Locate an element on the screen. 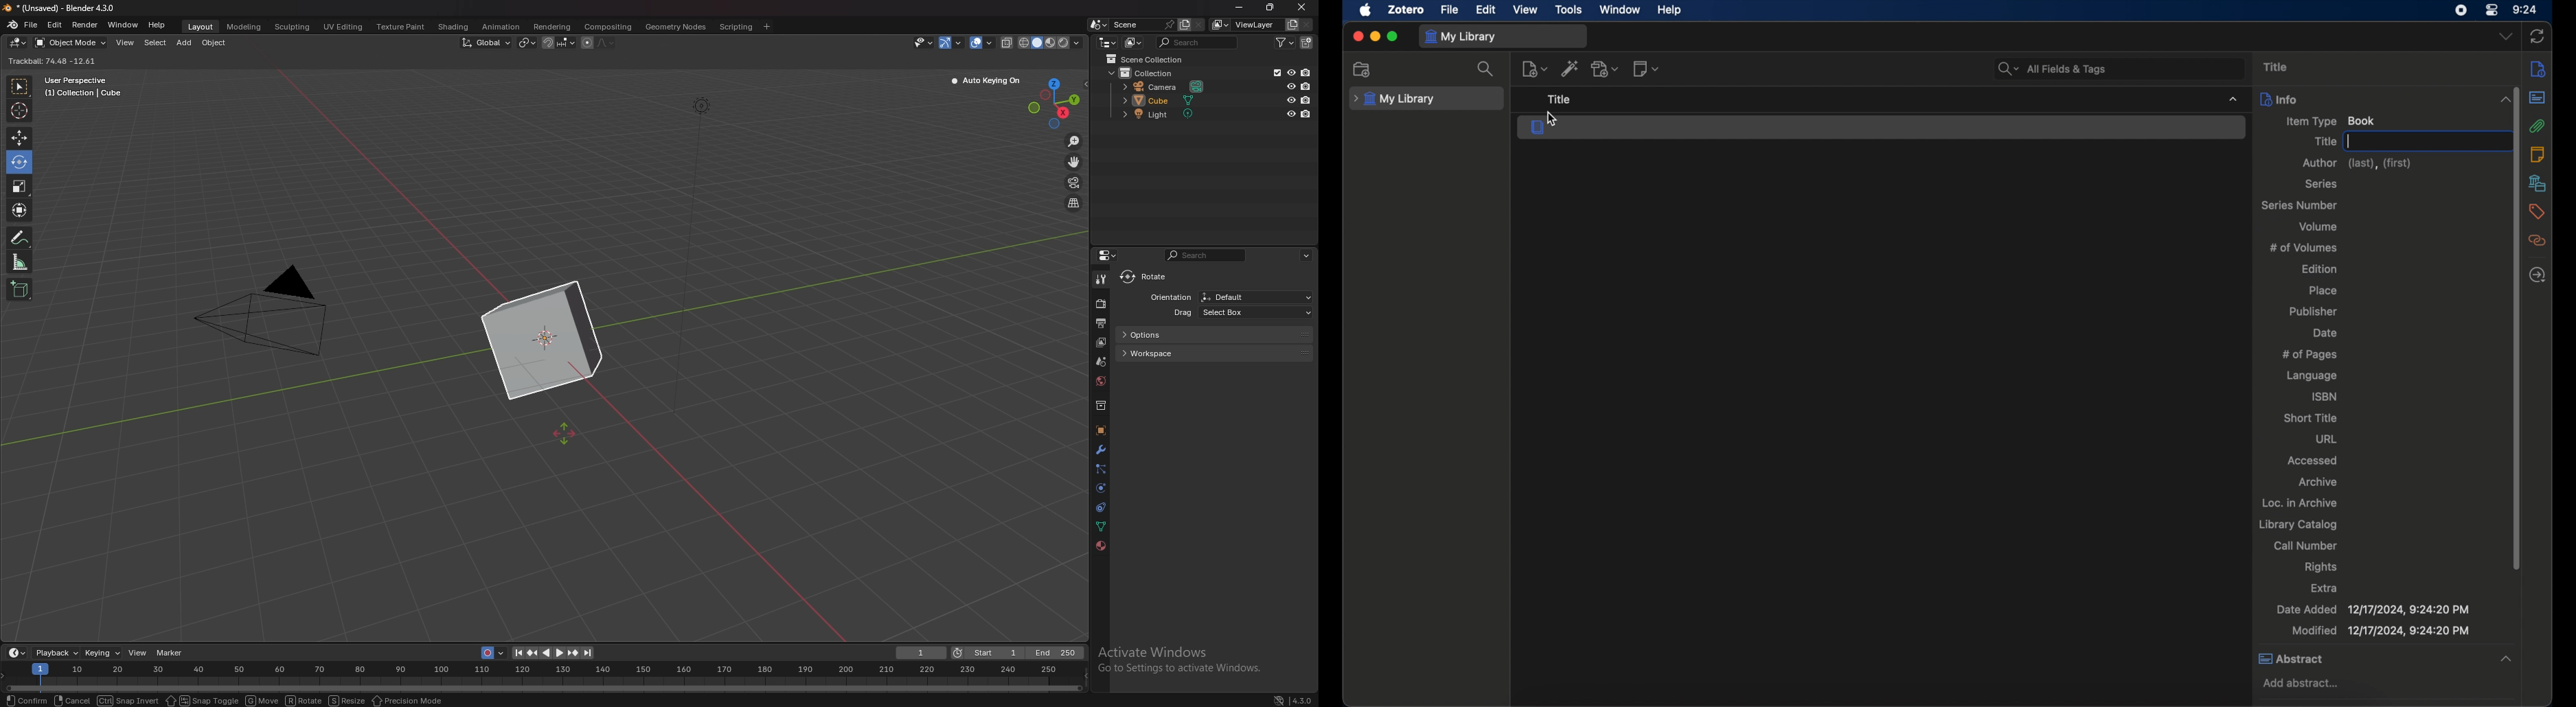 The width and height of the screenshot is (2576, 728). transform pivot point is located at coordinates (528, 42).